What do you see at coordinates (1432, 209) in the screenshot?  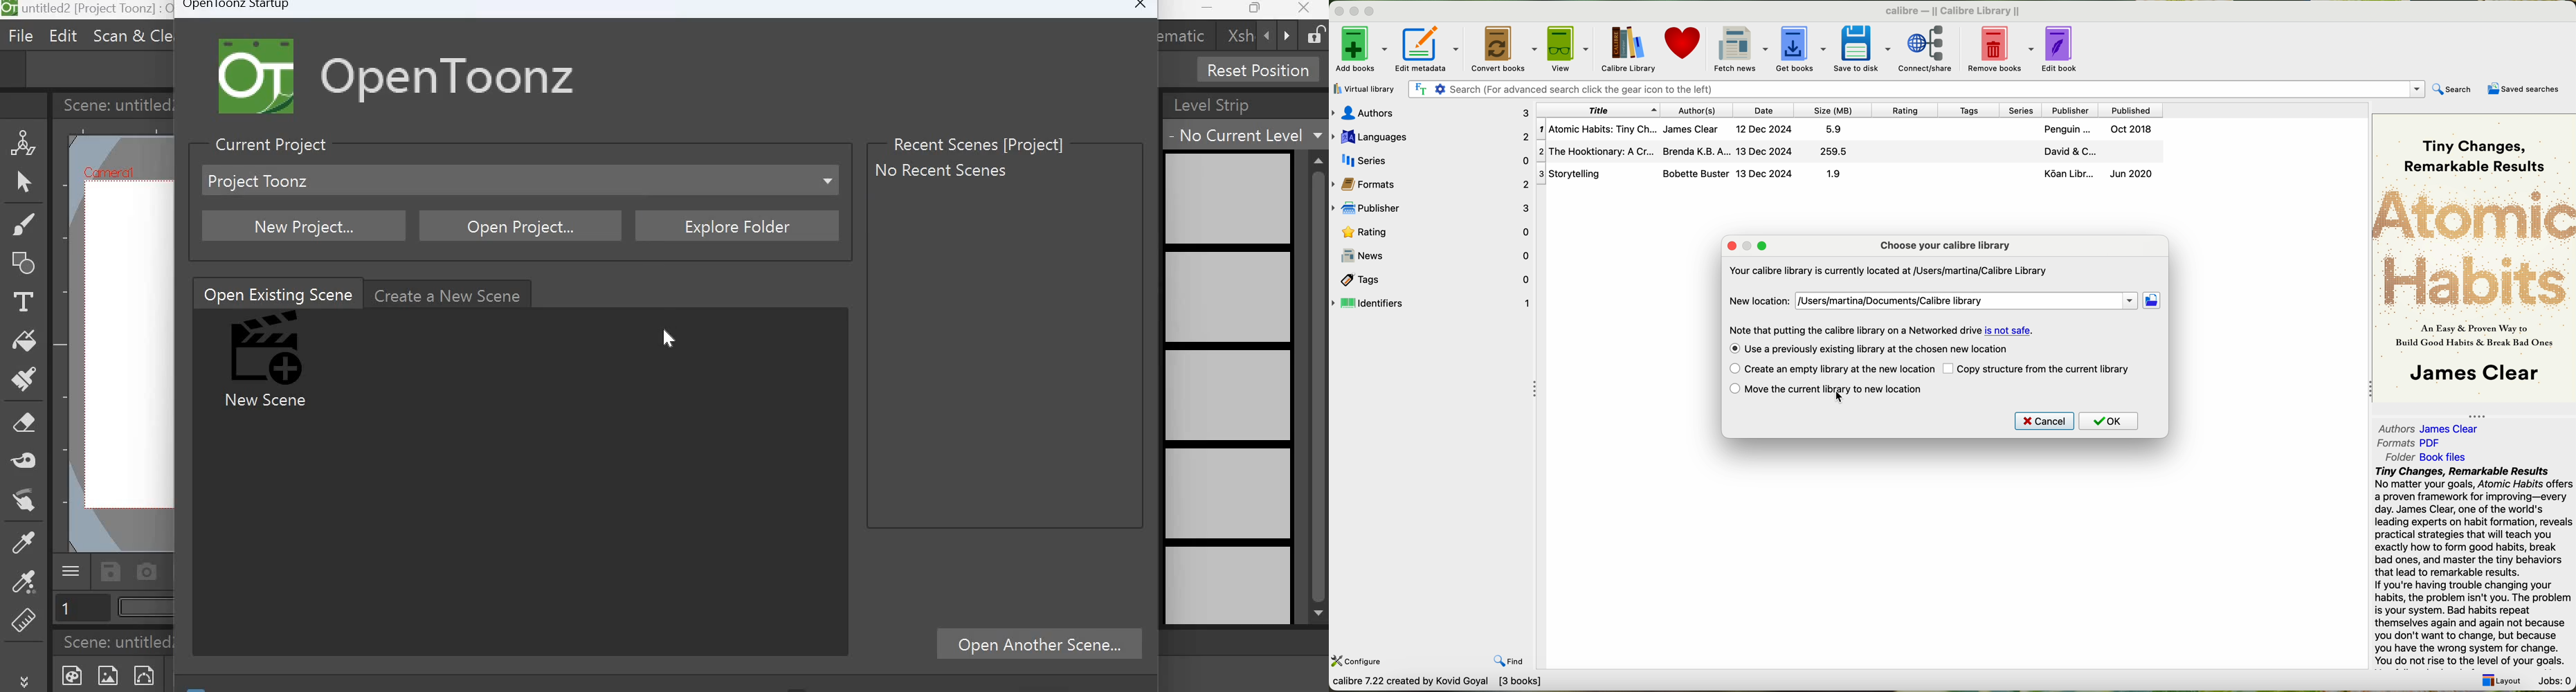 I see `publisher` at bounding box center [1432, 209].